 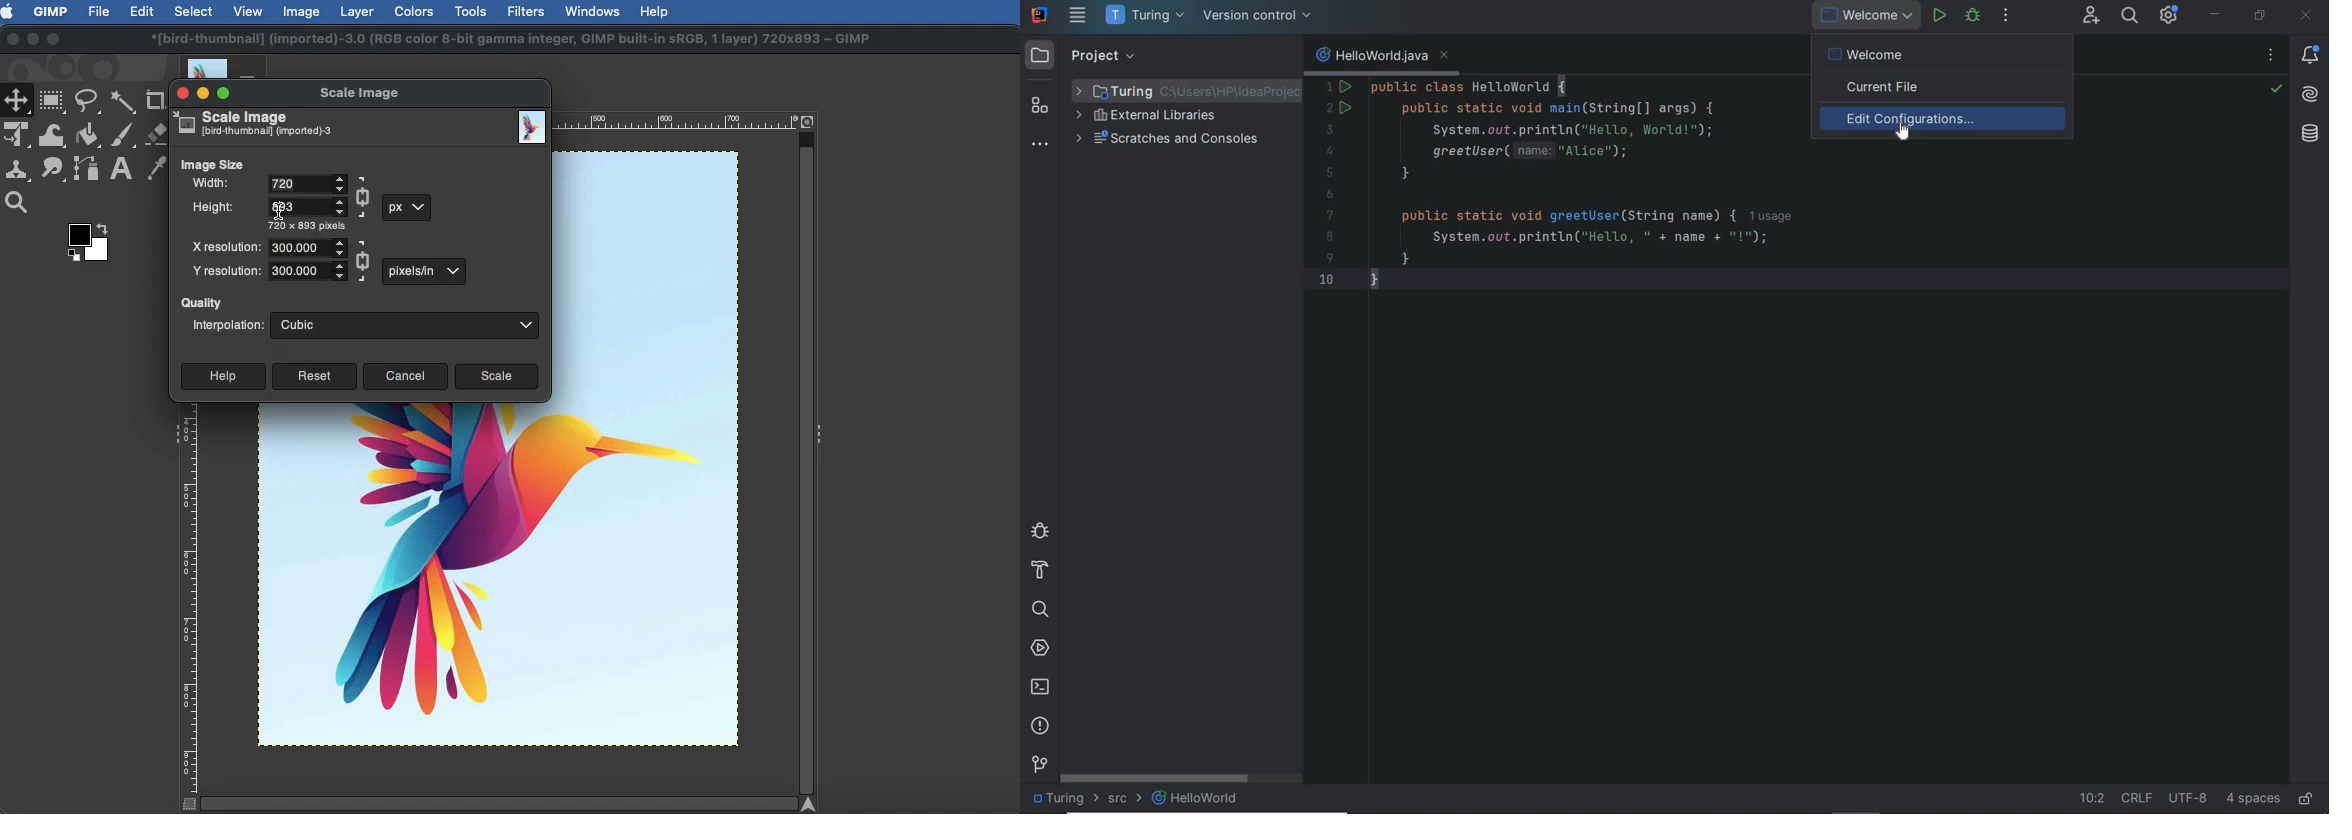 I want to click on Numeral, so click(x=309, y=248).